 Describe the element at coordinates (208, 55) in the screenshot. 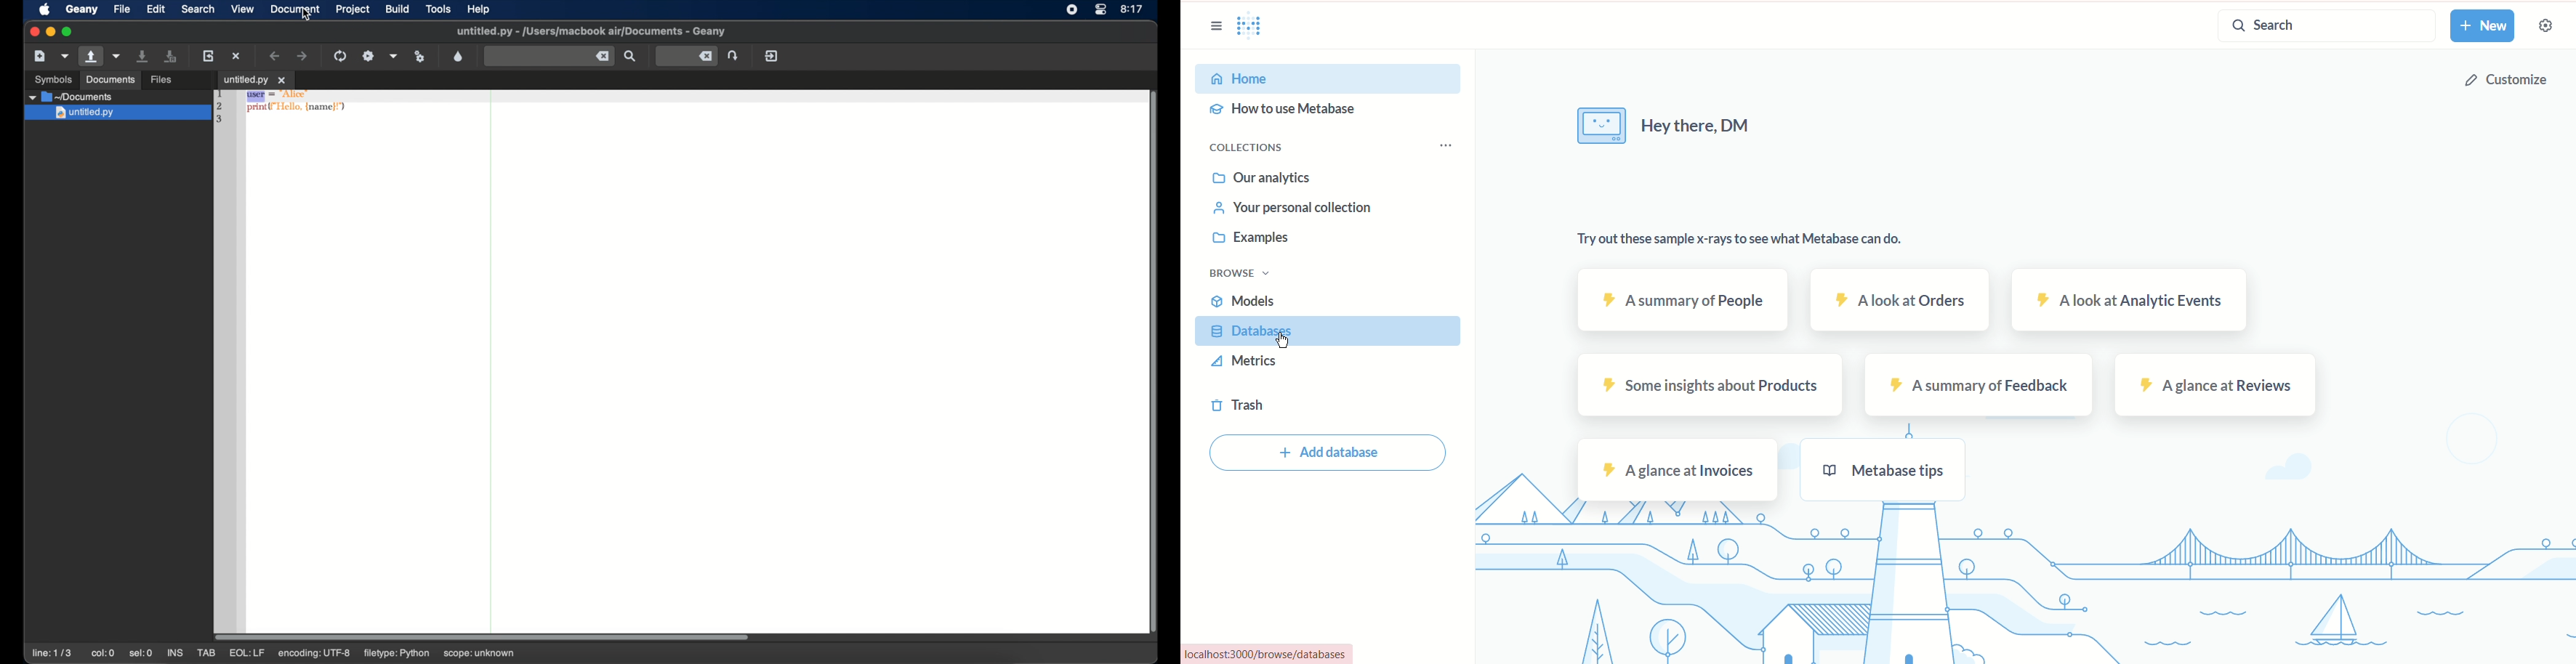

I see `reload the current file from disk` at that location.